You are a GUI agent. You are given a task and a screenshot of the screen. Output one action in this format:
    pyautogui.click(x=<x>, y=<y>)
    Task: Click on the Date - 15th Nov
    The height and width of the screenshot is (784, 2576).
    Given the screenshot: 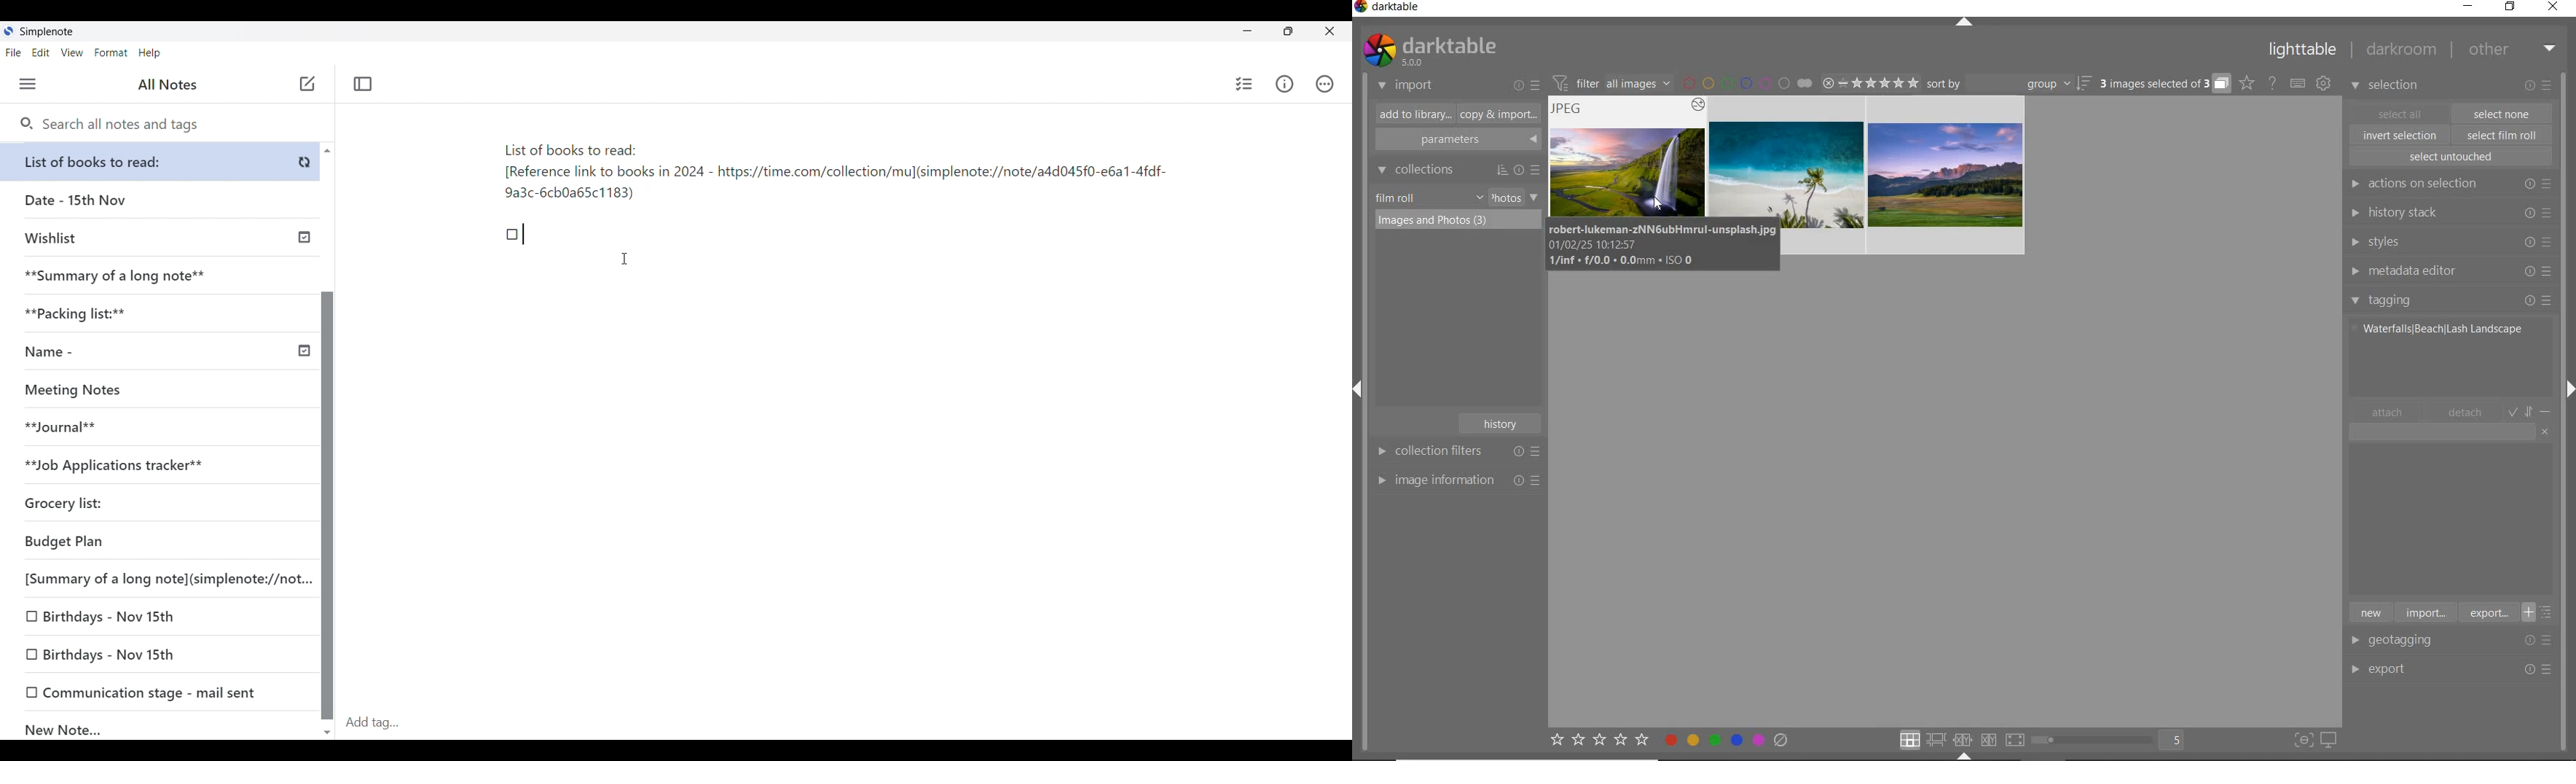 What is the action you would take?
    pyautogui.click(x=161, y=200)
    